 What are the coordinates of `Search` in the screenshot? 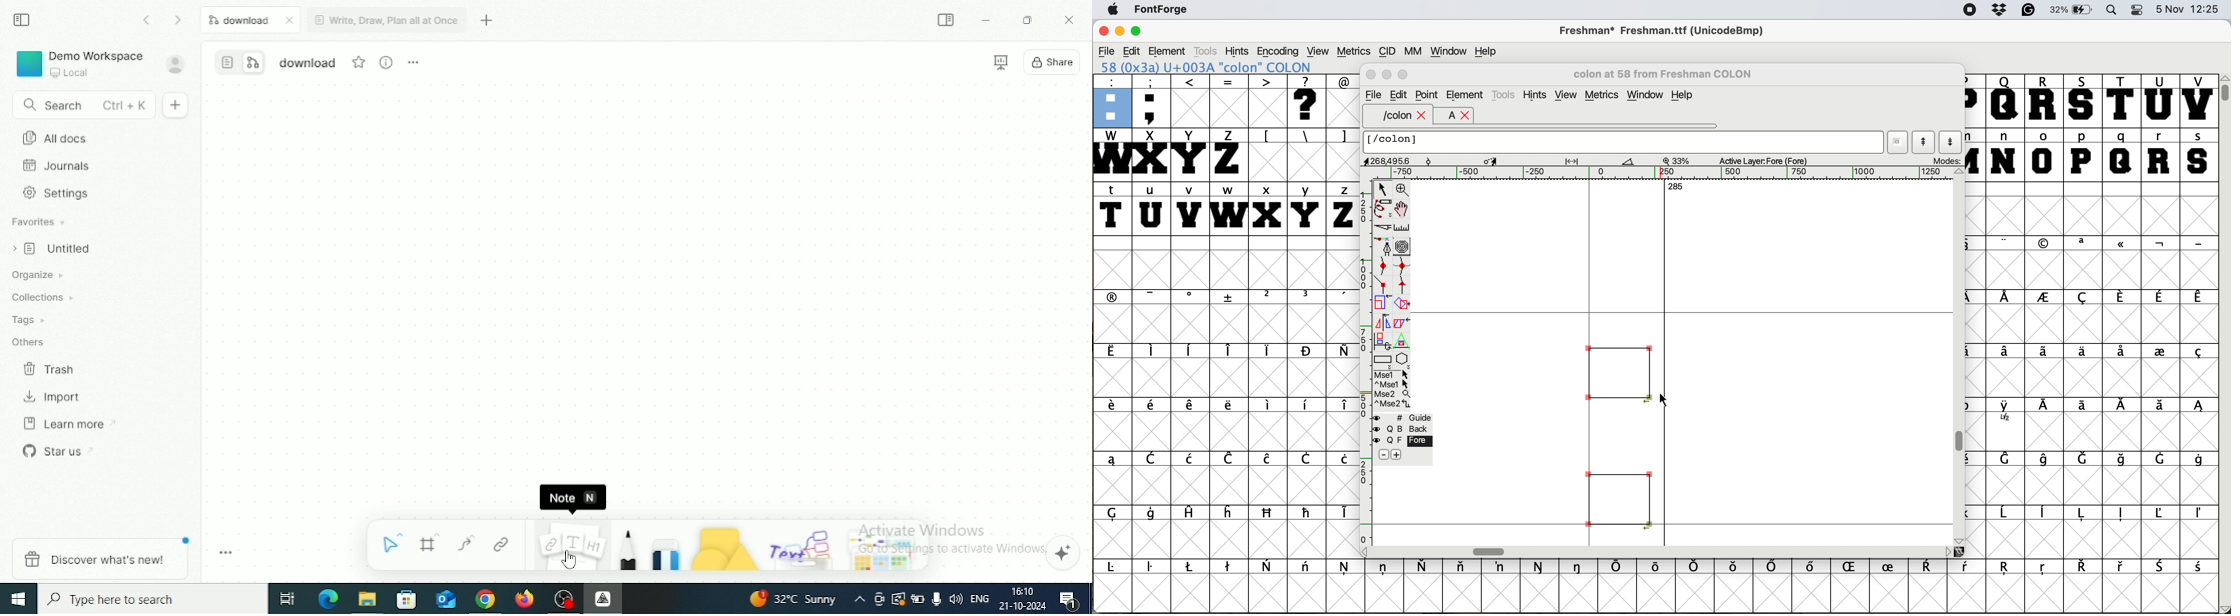 It's located at (83, 106).